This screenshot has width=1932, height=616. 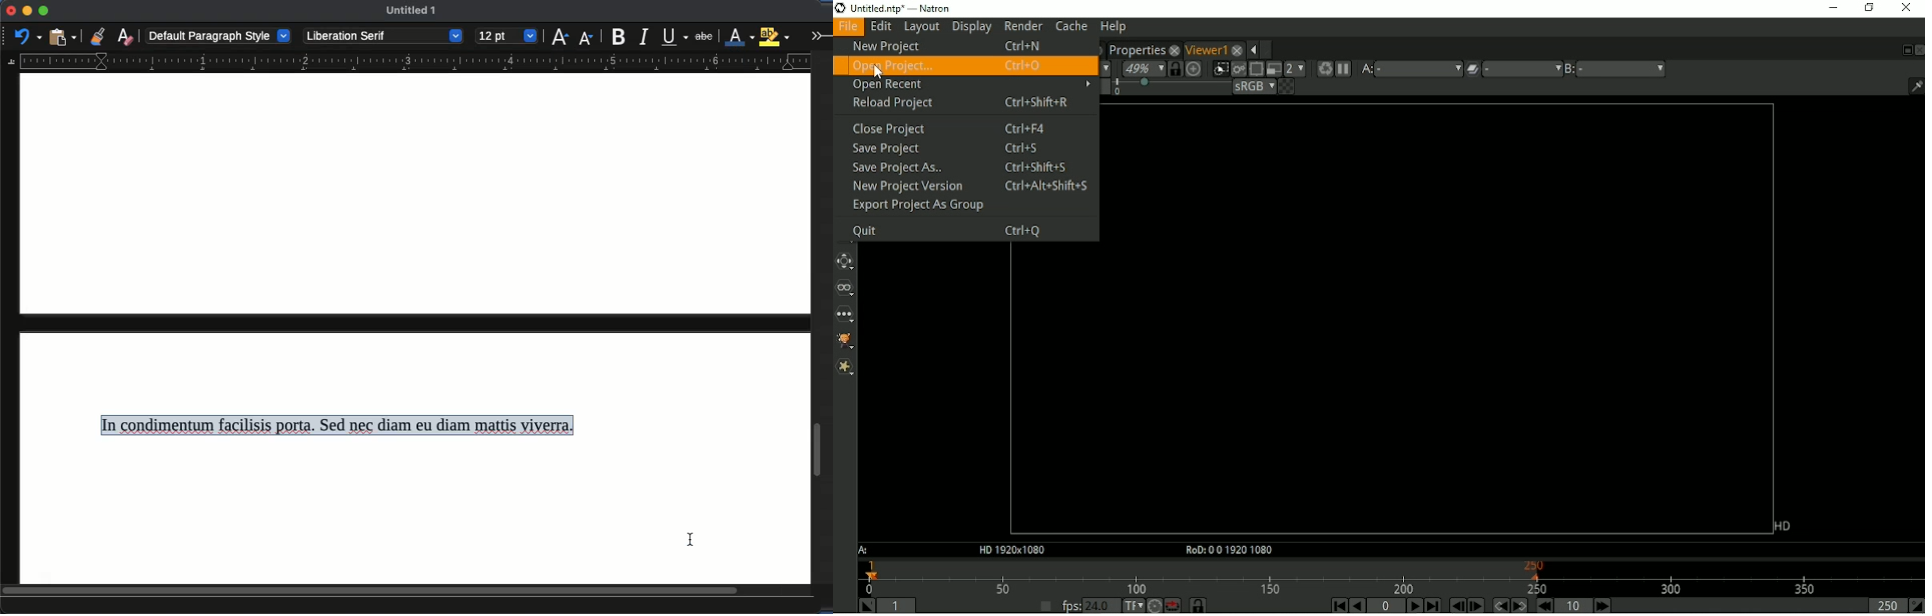 I want to click on HD, so click(x=1782, y=526).